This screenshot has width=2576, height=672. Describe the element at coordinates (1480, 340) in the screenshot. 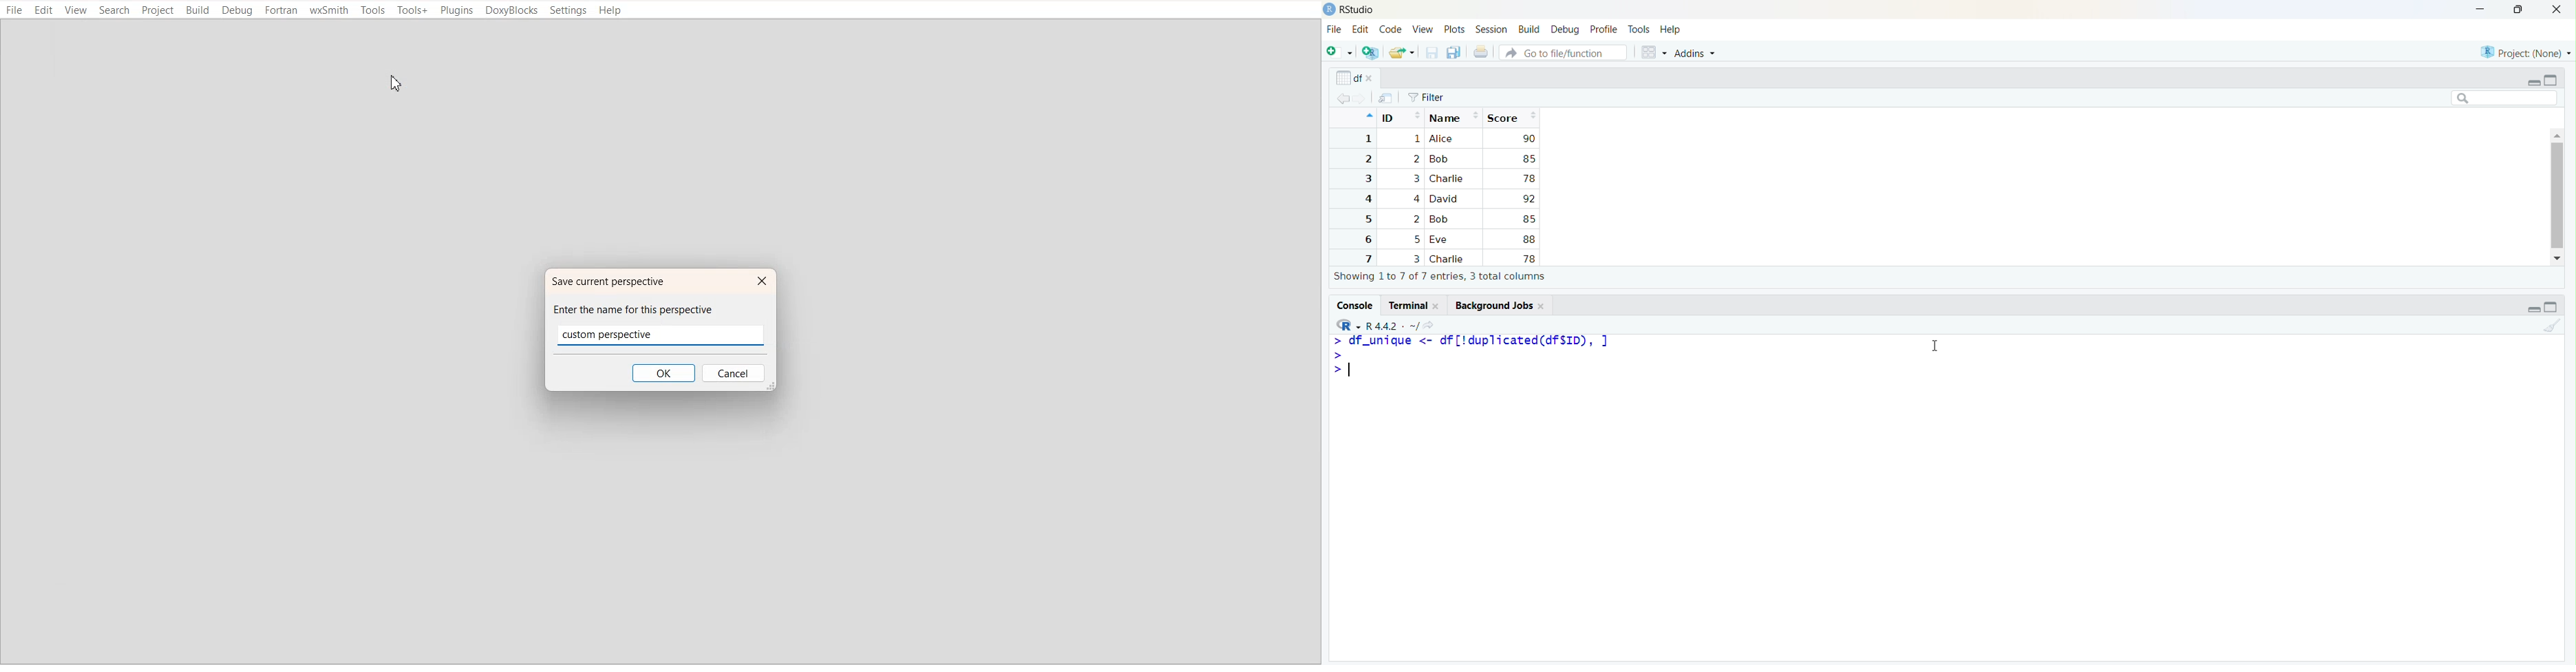

I see `> df_unique <- dr['duplicated(drsIiD), |` at that location.